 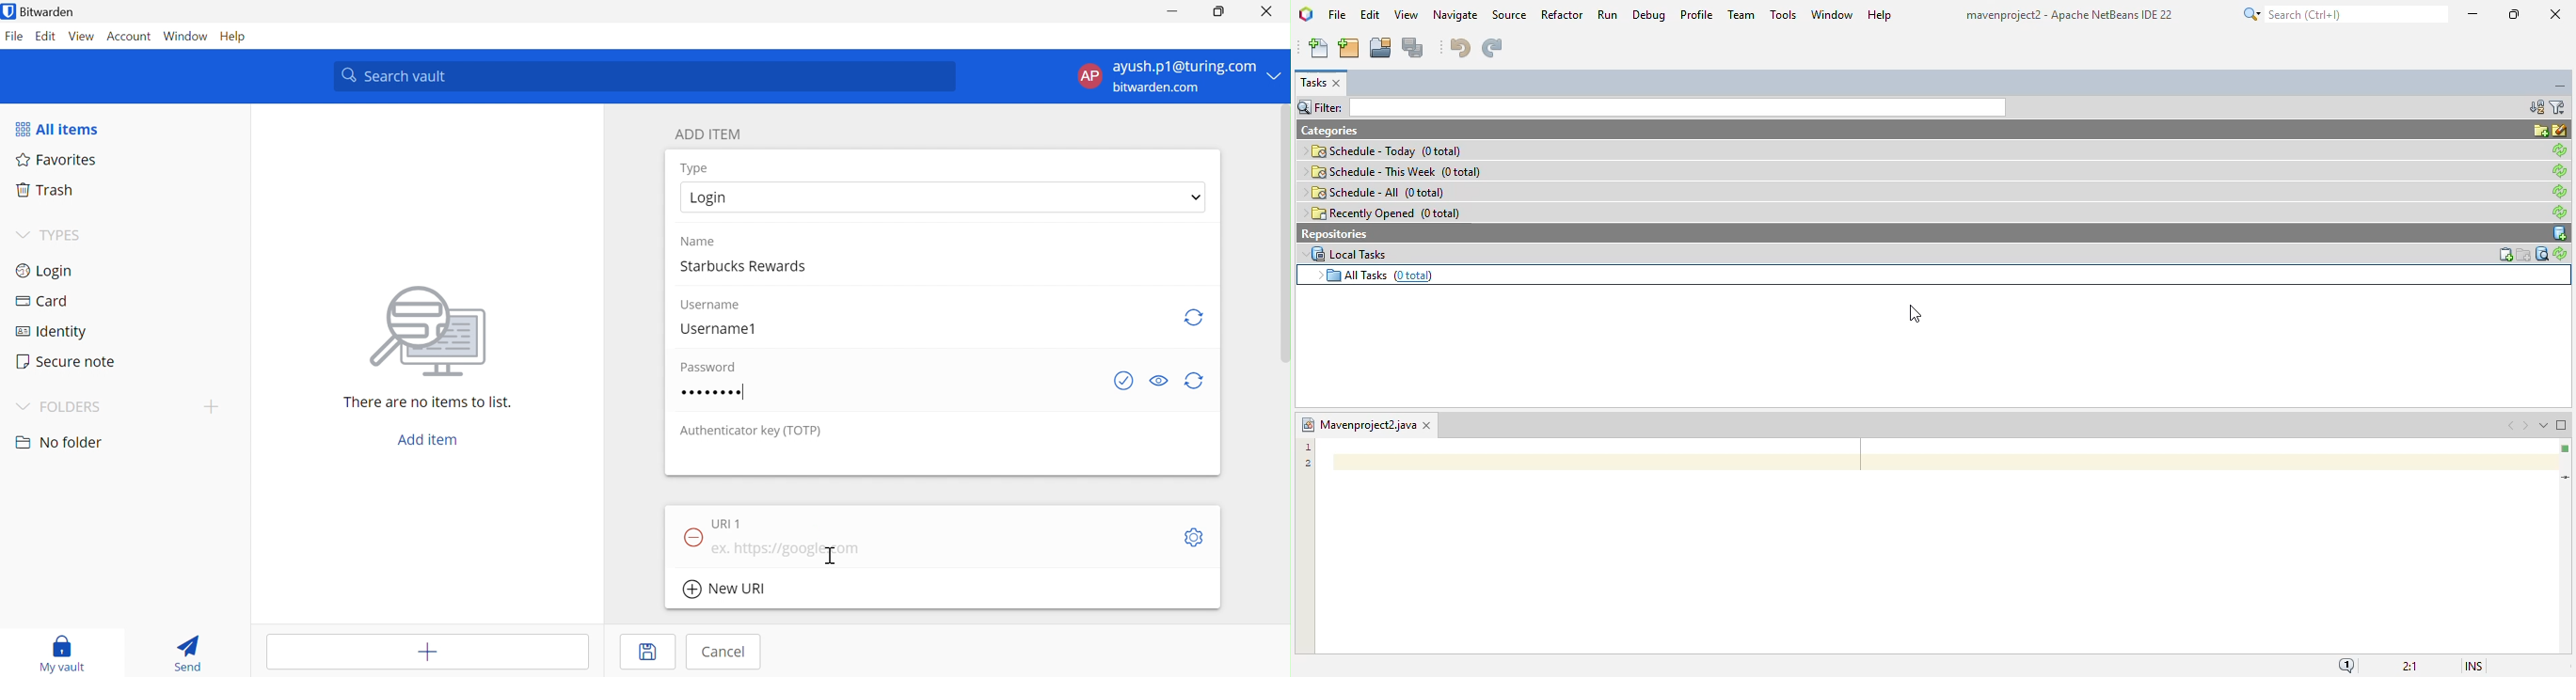 What do you see at coordinates (652, 653) in the screenshot?
I see `Save` at bounding box center [652, 653].